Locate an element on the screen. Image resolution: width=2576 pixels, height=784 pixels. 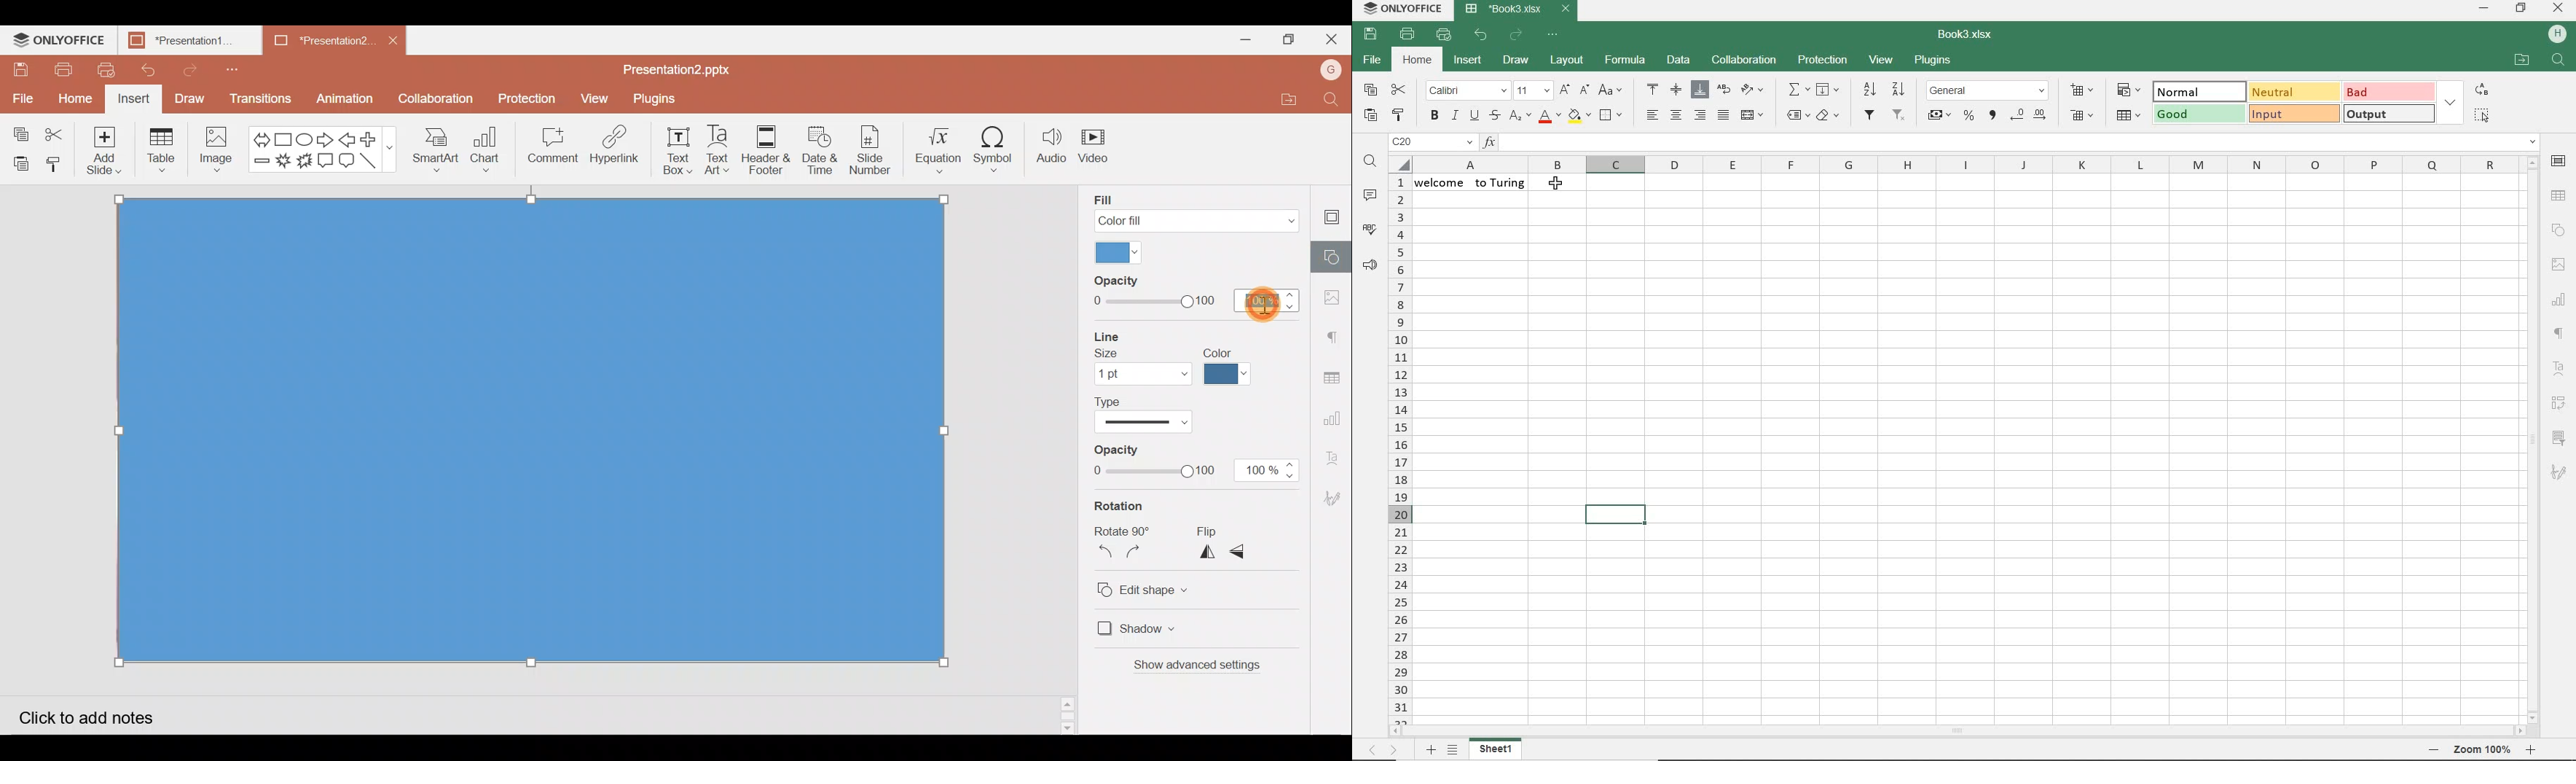
Audio is located at coordinates (1051, 148).